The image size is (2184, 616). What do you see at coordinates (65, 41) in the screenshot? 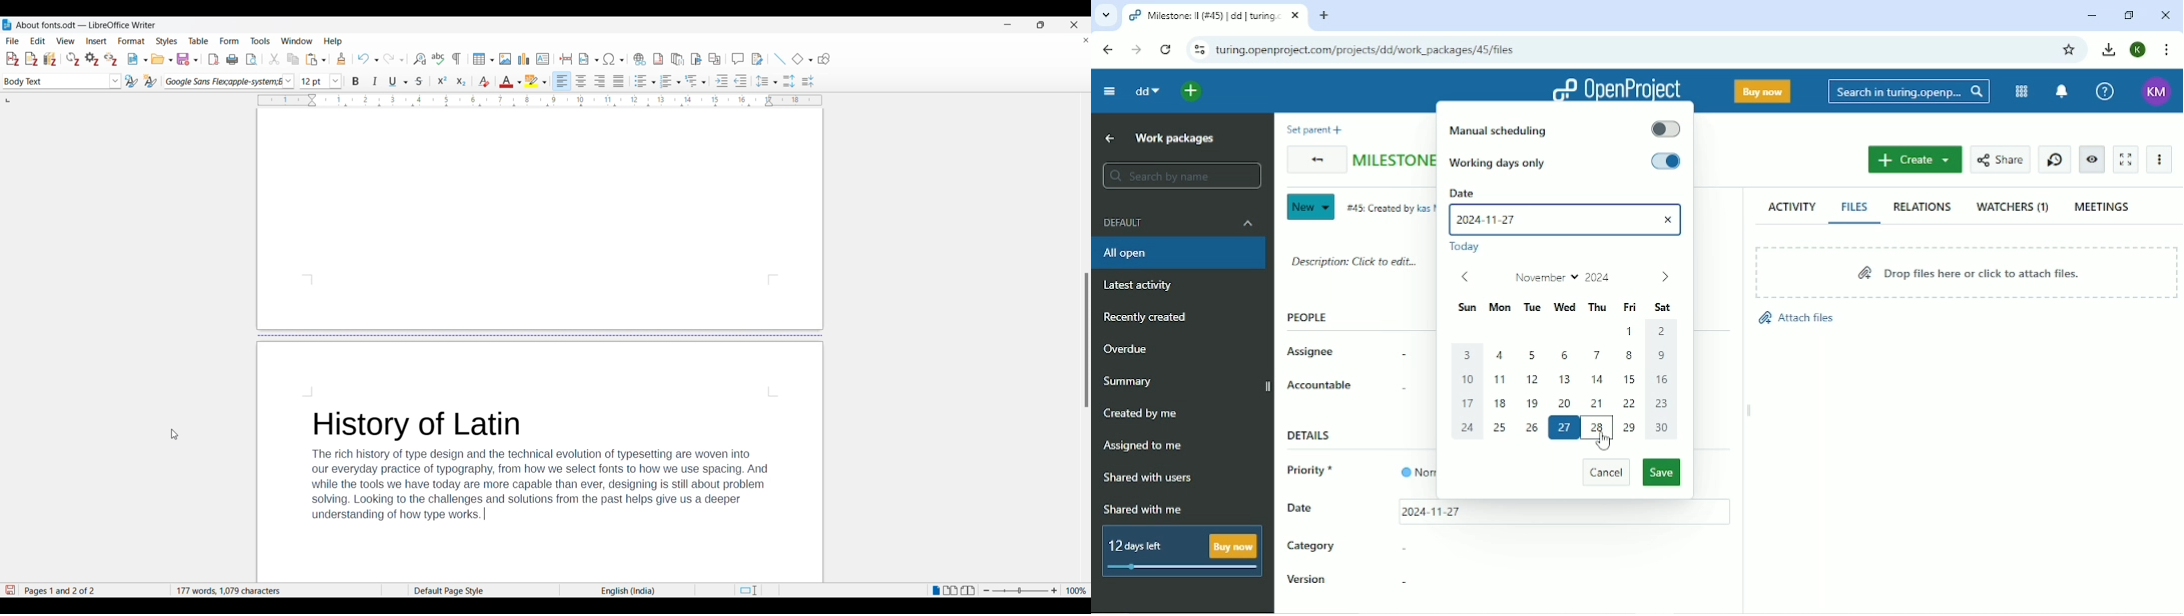
I see `View menu` at bounding box center [65, 41].